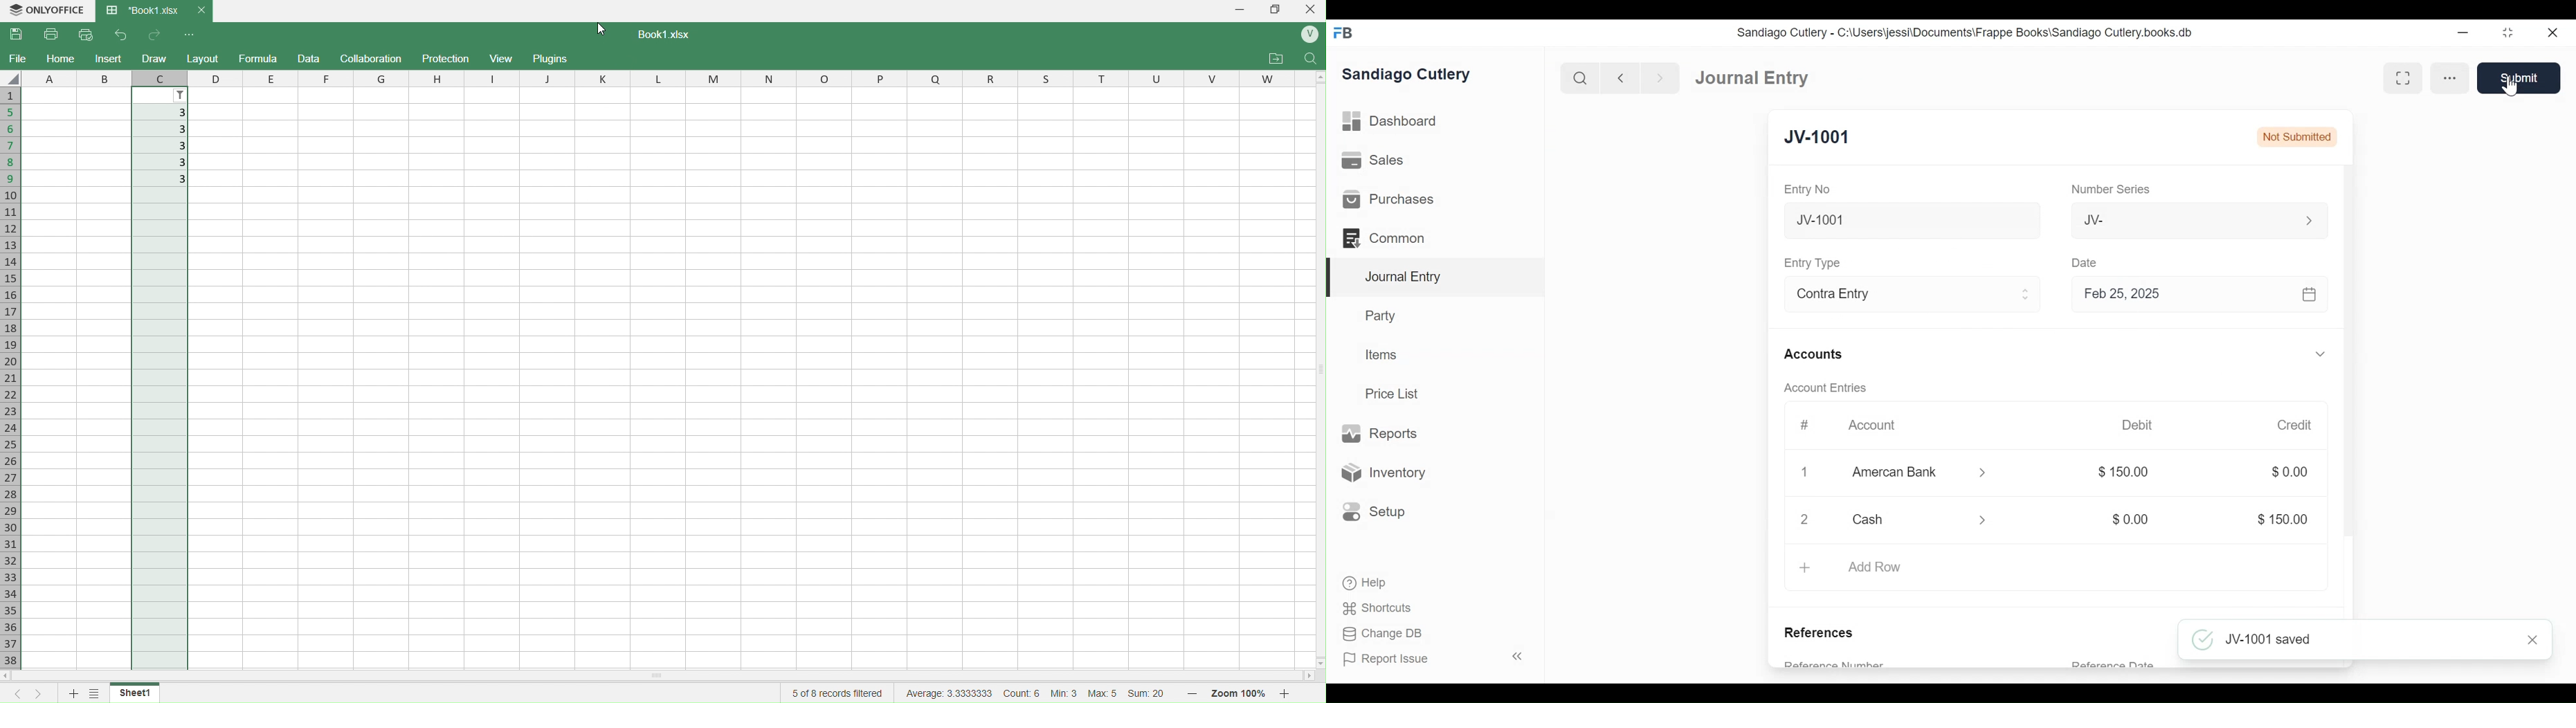  What do you see at coordinates (141, 693) in the screenshot?
I see `Sheet1` at bounding box center [141, 693].